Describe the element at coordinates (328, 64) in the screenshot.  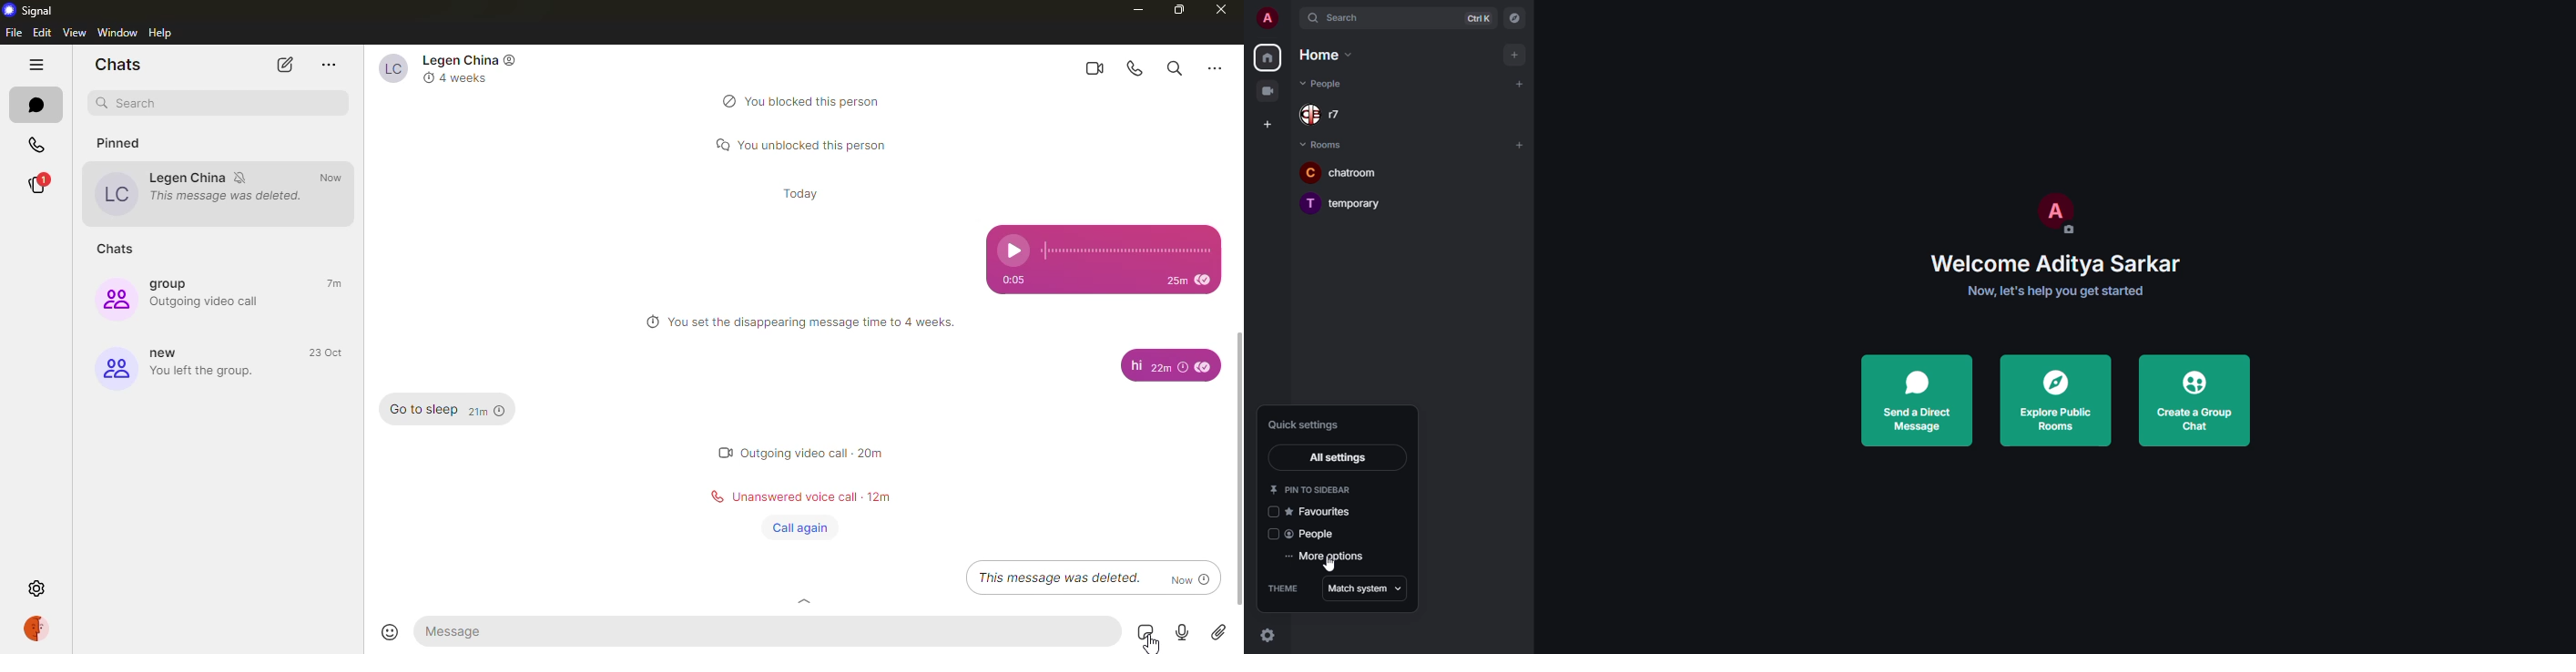
I see `more` at that location.